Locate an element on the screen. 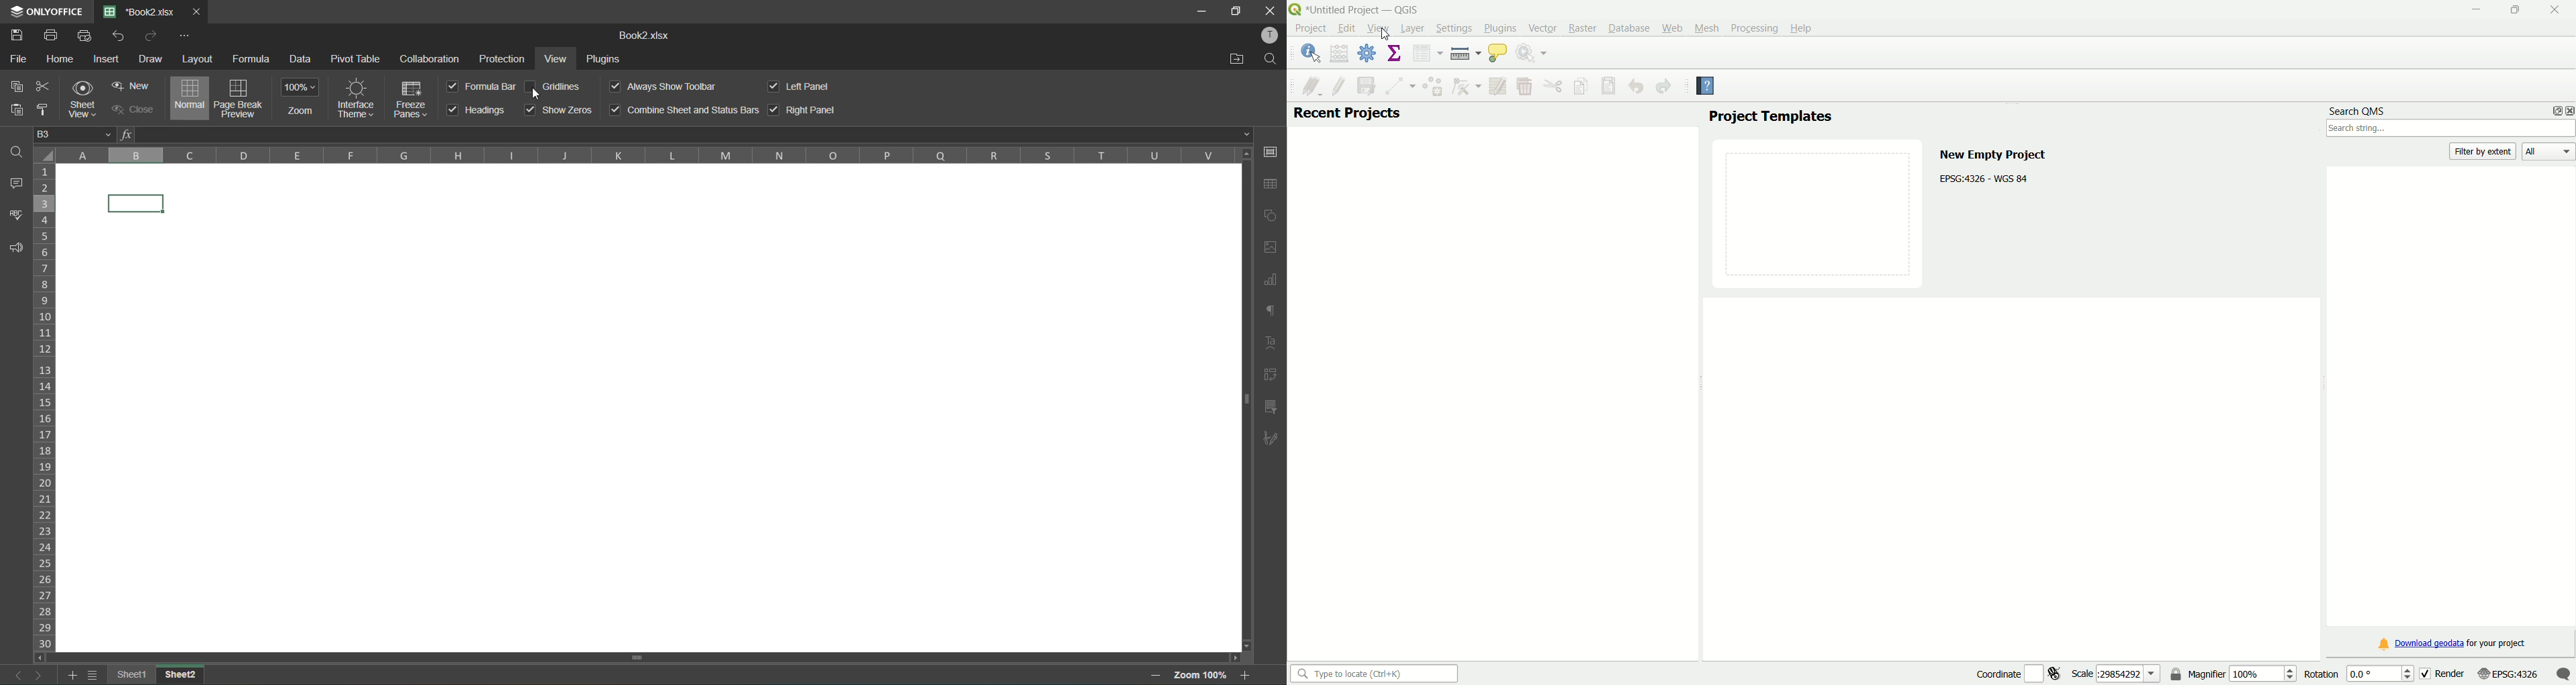 The image size is (2576, 700). B3 is located at coordinates (72, 137).